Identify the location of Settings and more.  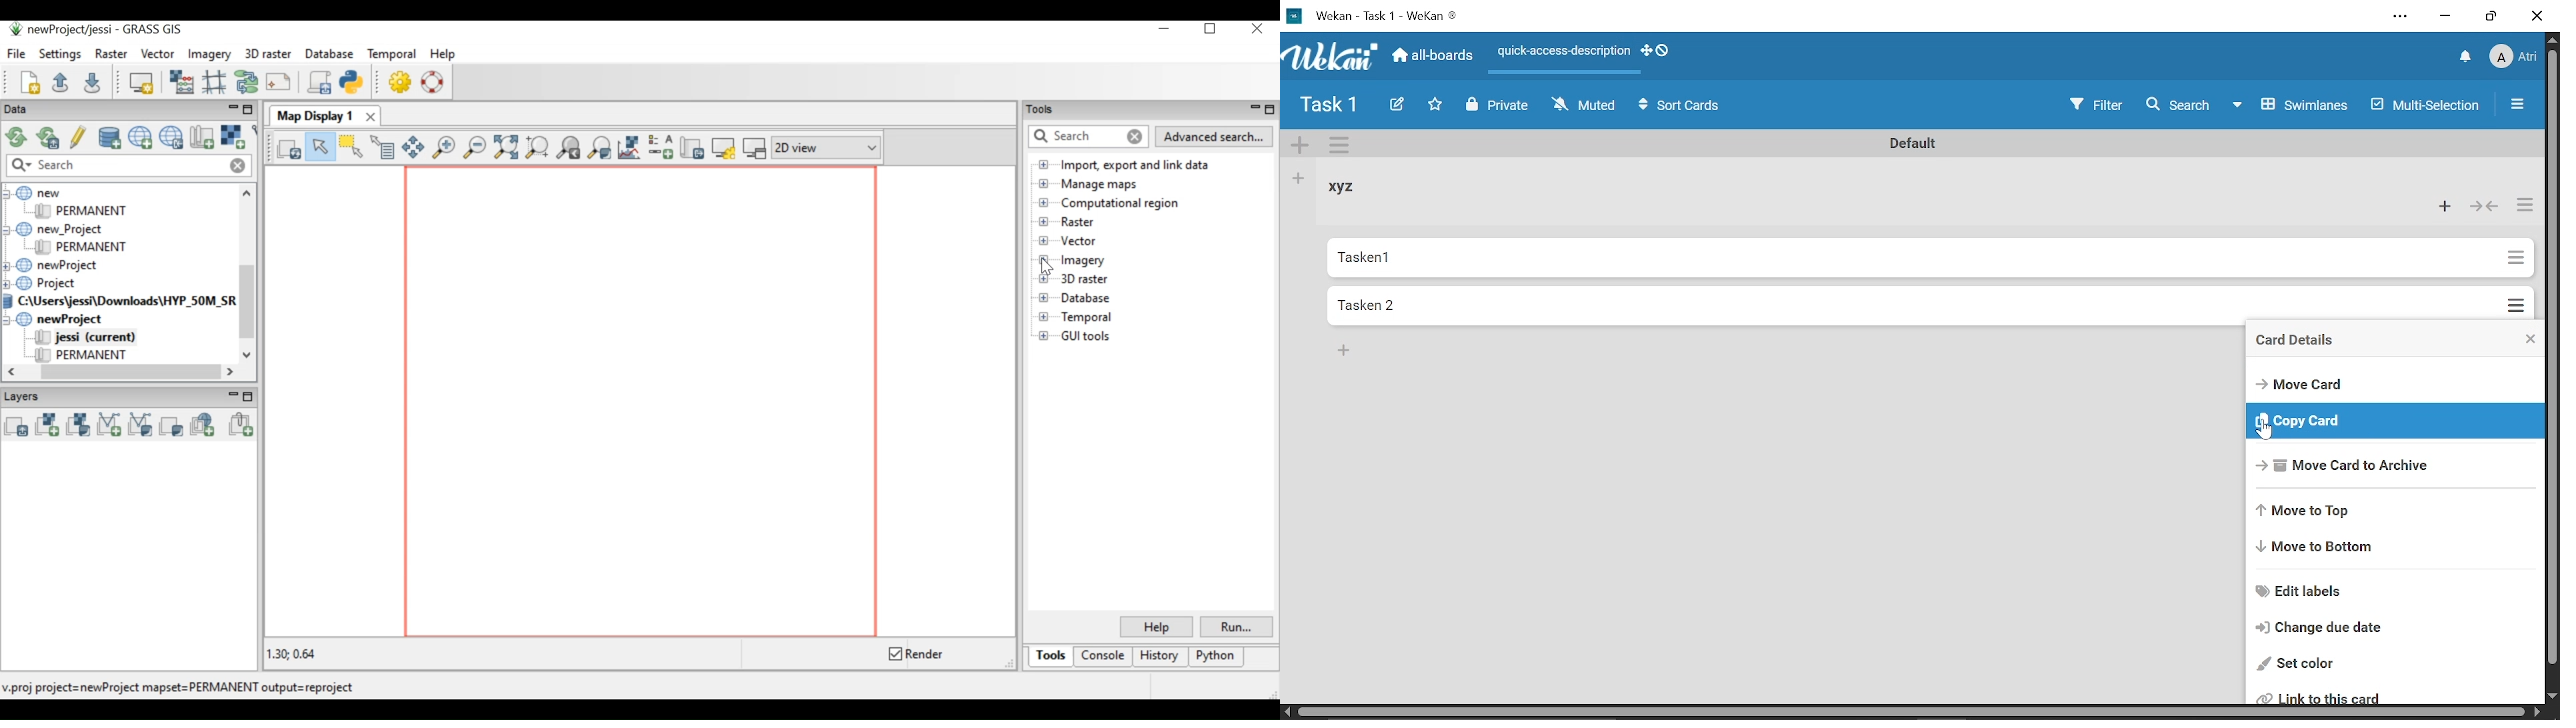
(2396, 17).